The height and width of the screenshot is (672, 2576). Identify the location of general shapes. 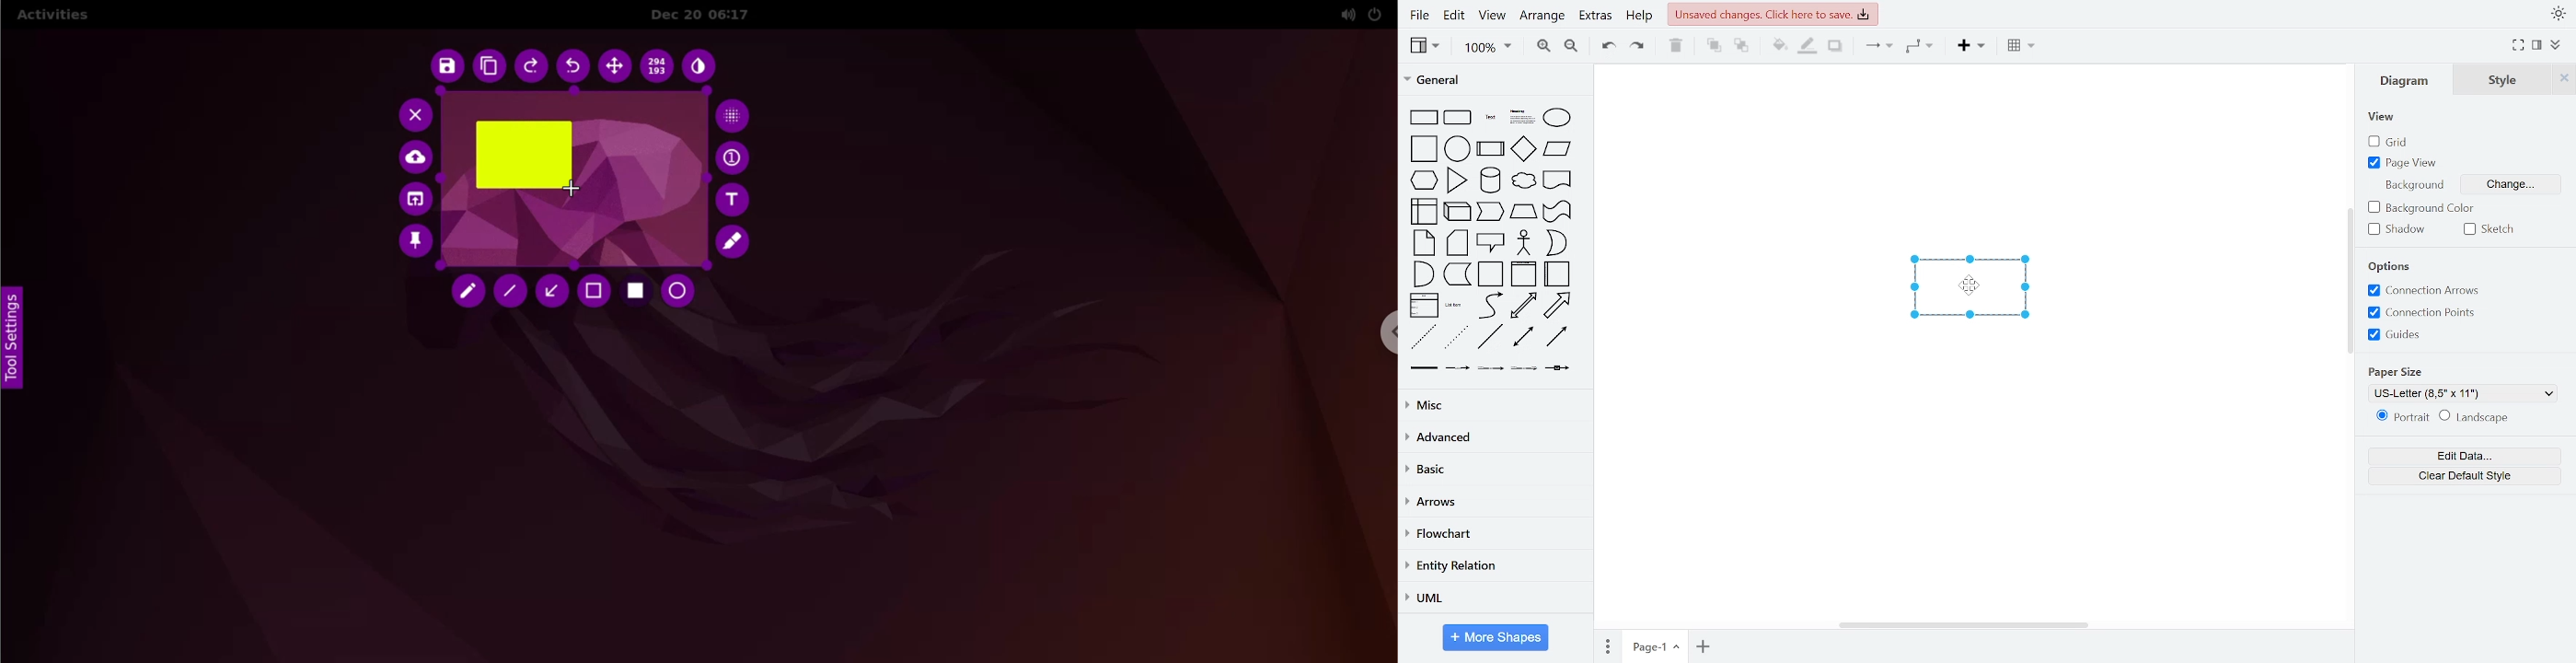
(1454, 146).